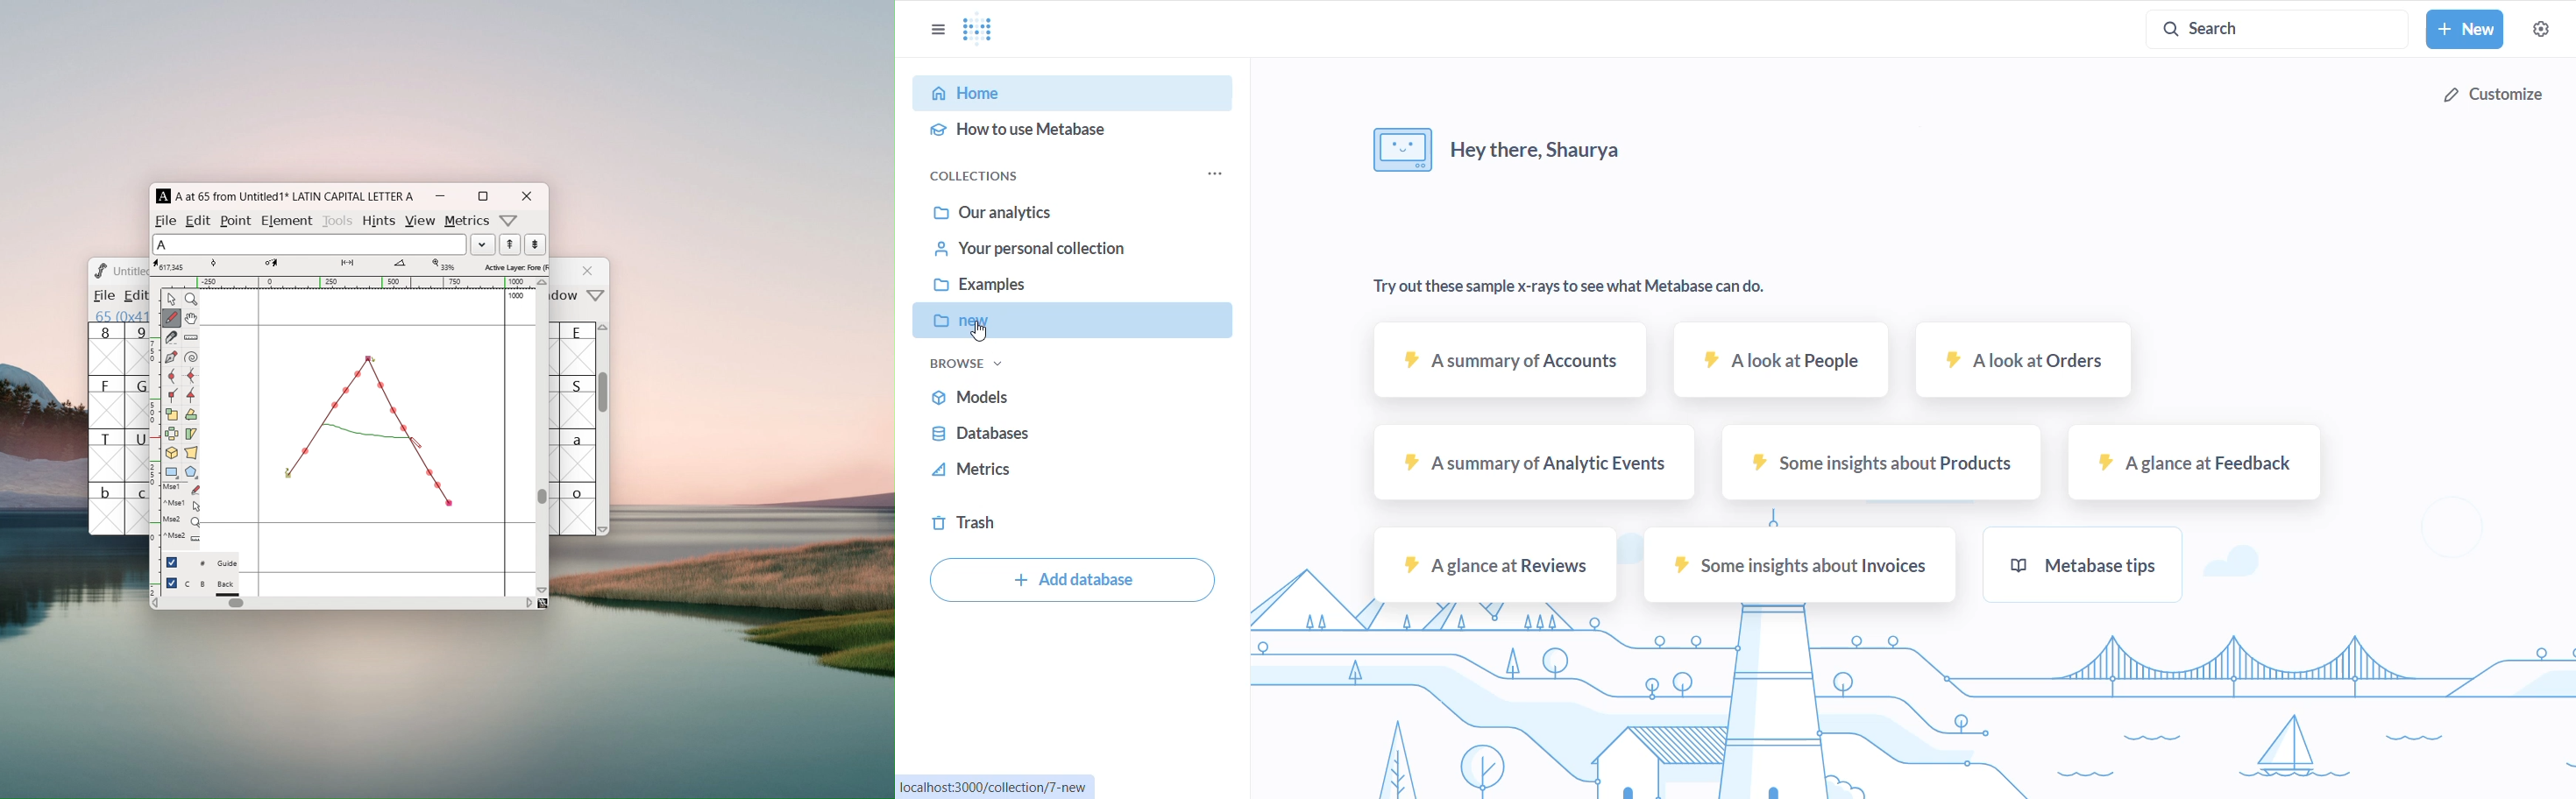 This screenshot has width=2576, height=812. What do you see at coordinates (509, 220) in the screenshot?
I see `more options` at bounding box center [509, 220].